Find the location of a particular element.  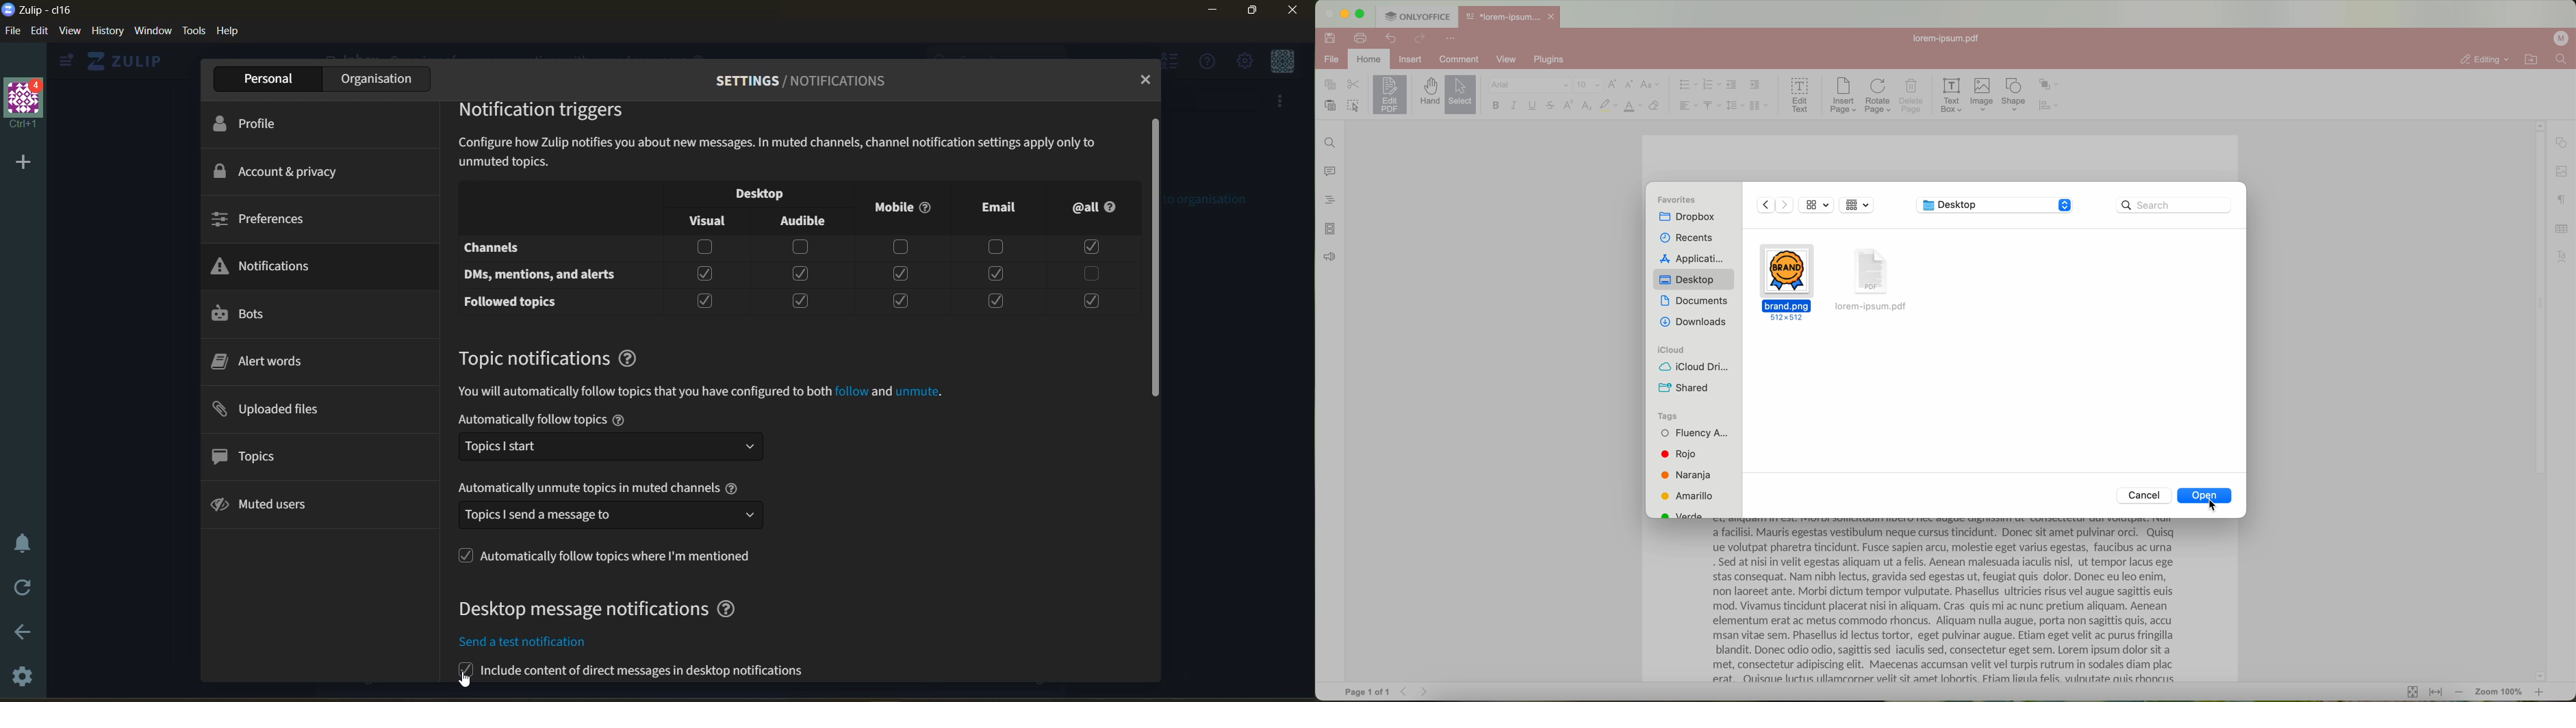

follow topics is located at coordinates (611, 556).